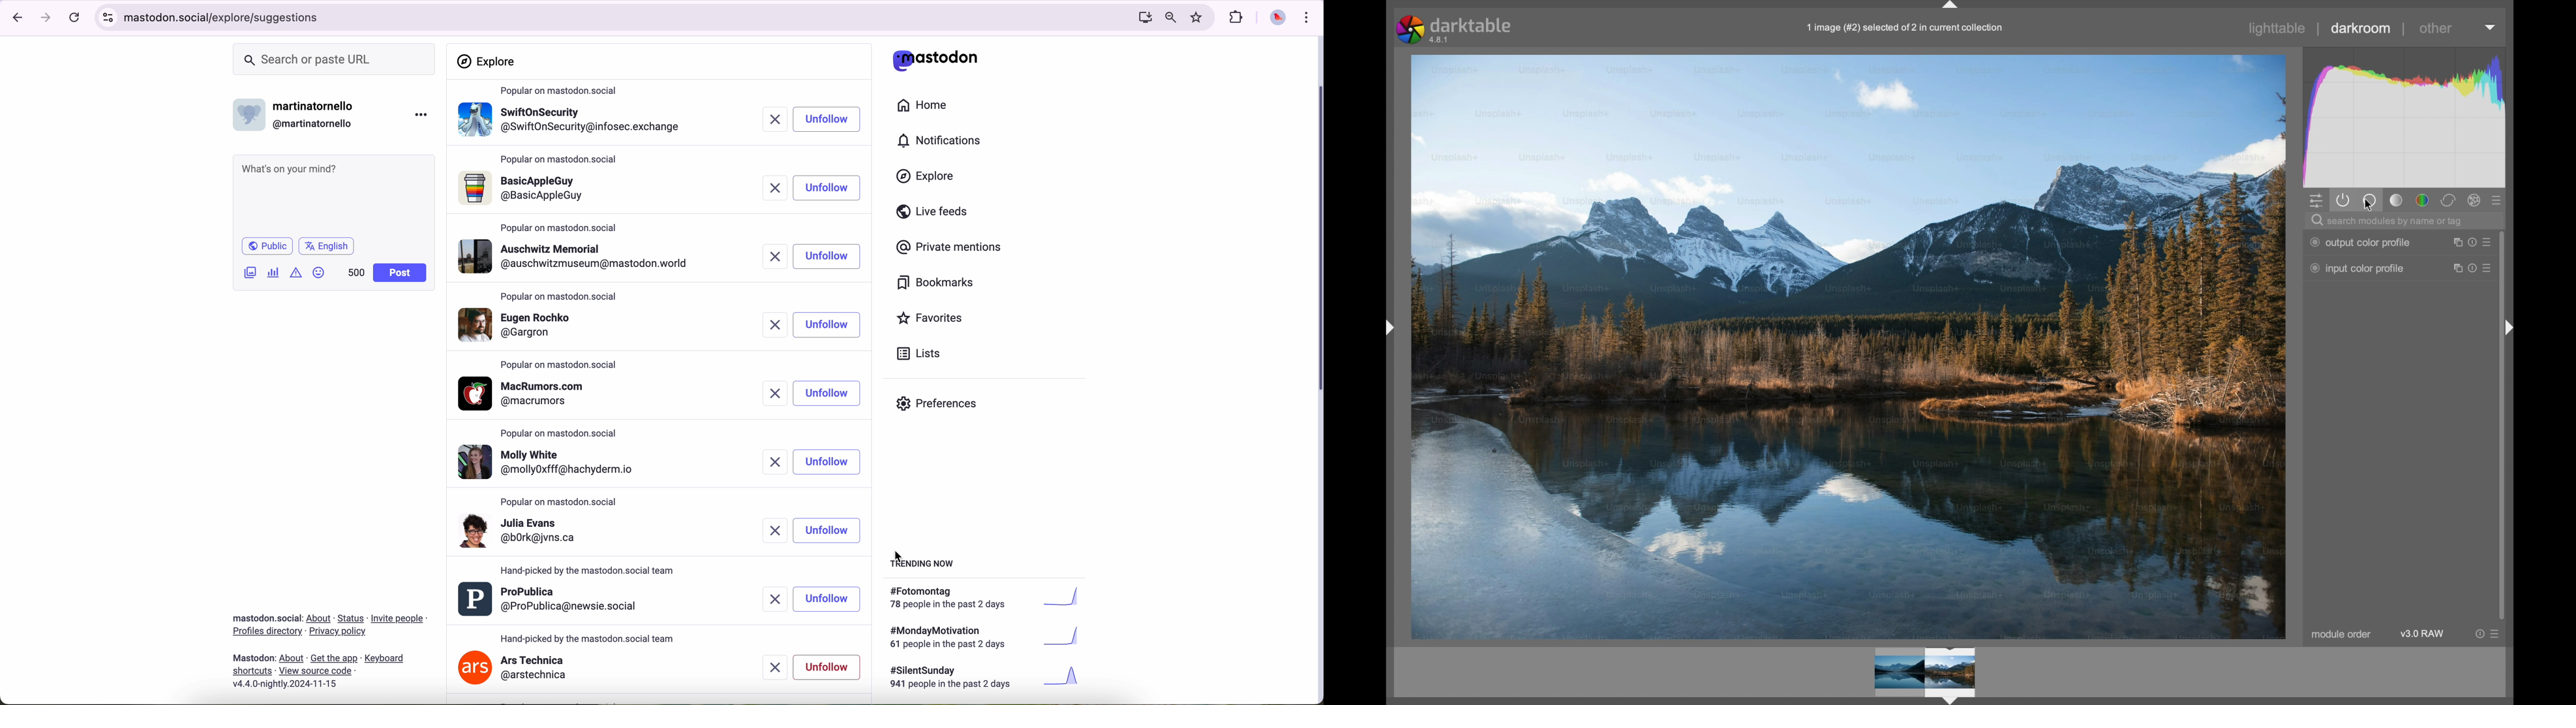 The width and height of the screenshot is (2576, 728). I want to click on remove, so click(772, 120).